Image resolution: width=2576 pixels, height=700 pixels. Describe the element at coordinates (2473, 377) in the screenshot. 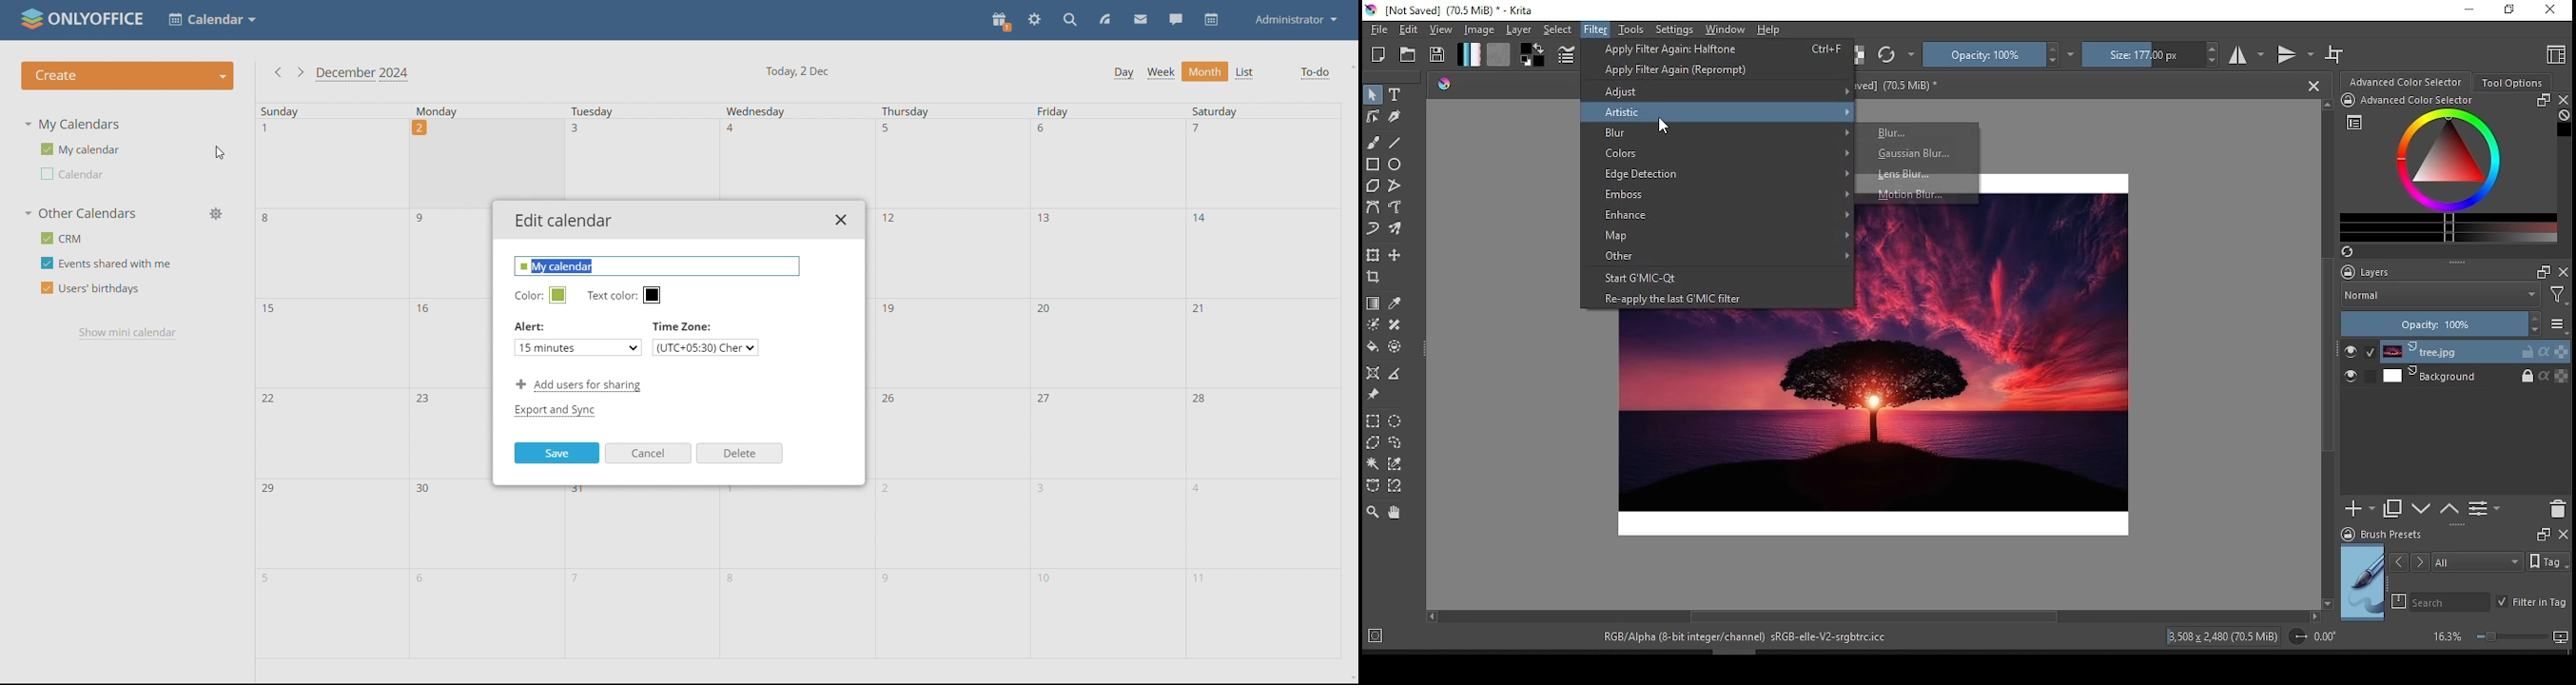

I see `layer 2` at that location.